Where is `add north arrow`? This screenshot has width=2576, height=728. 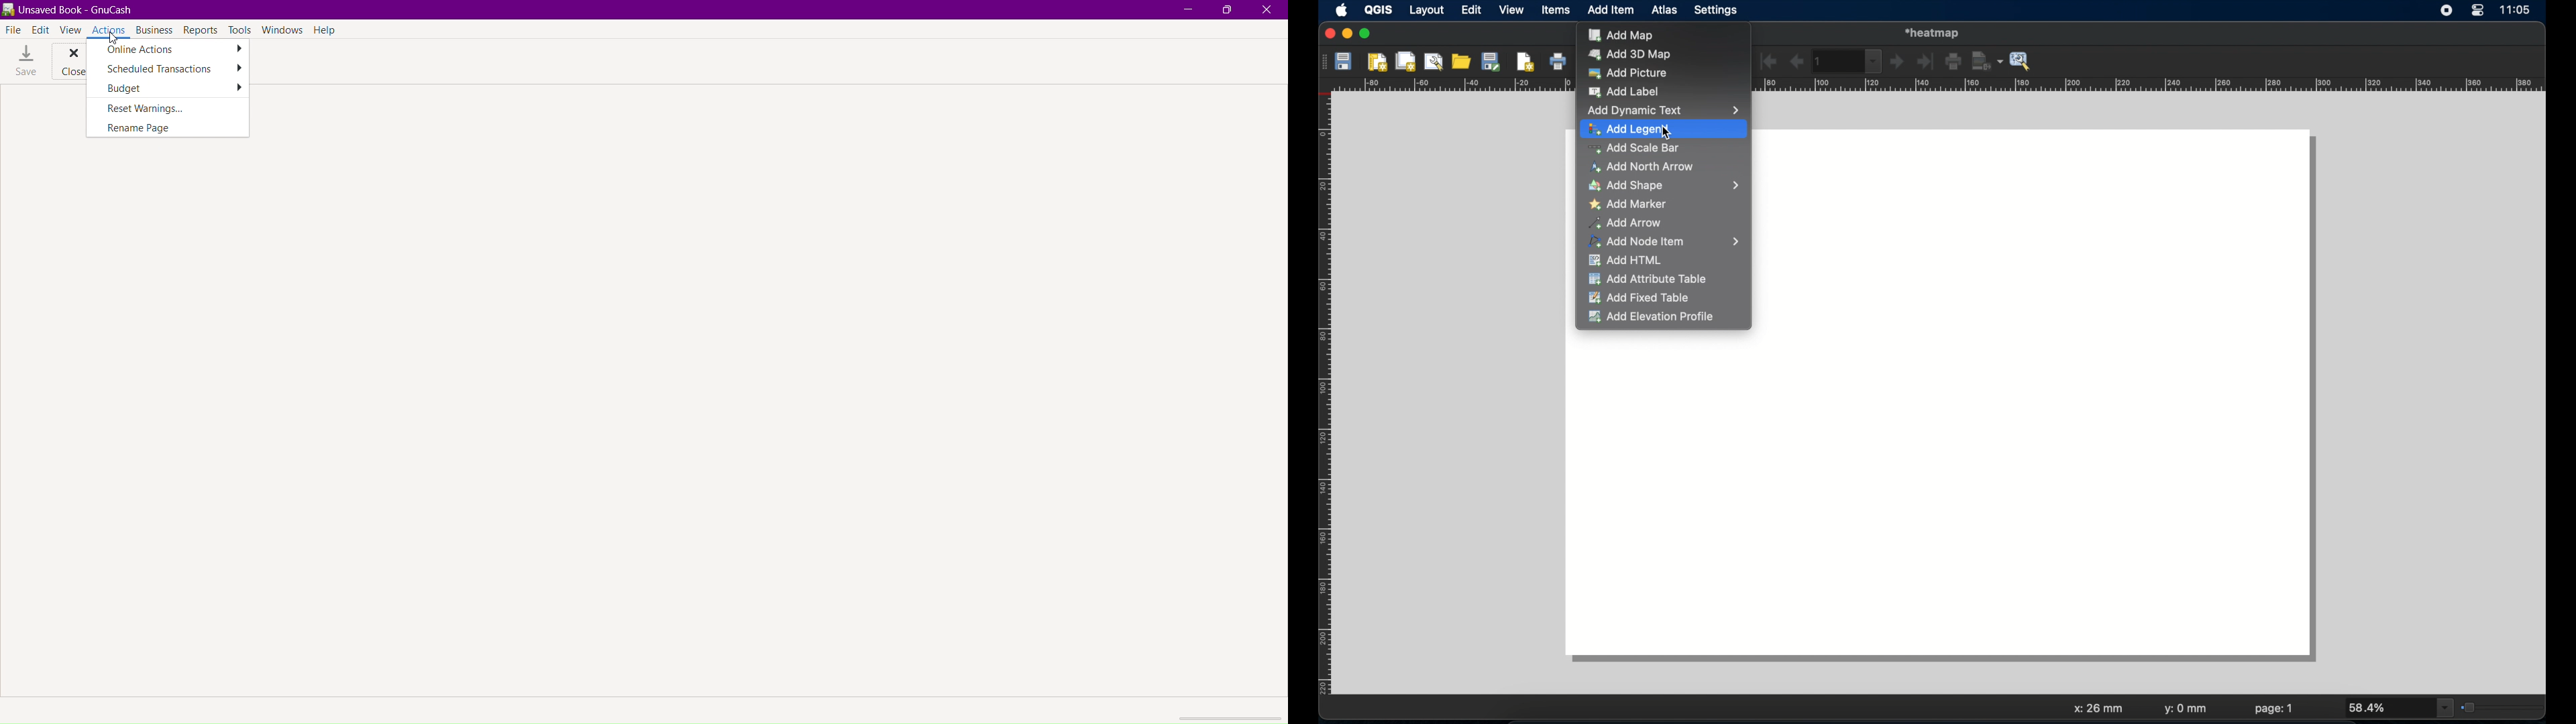
add north arrow is located at coordinates (1644, 168).